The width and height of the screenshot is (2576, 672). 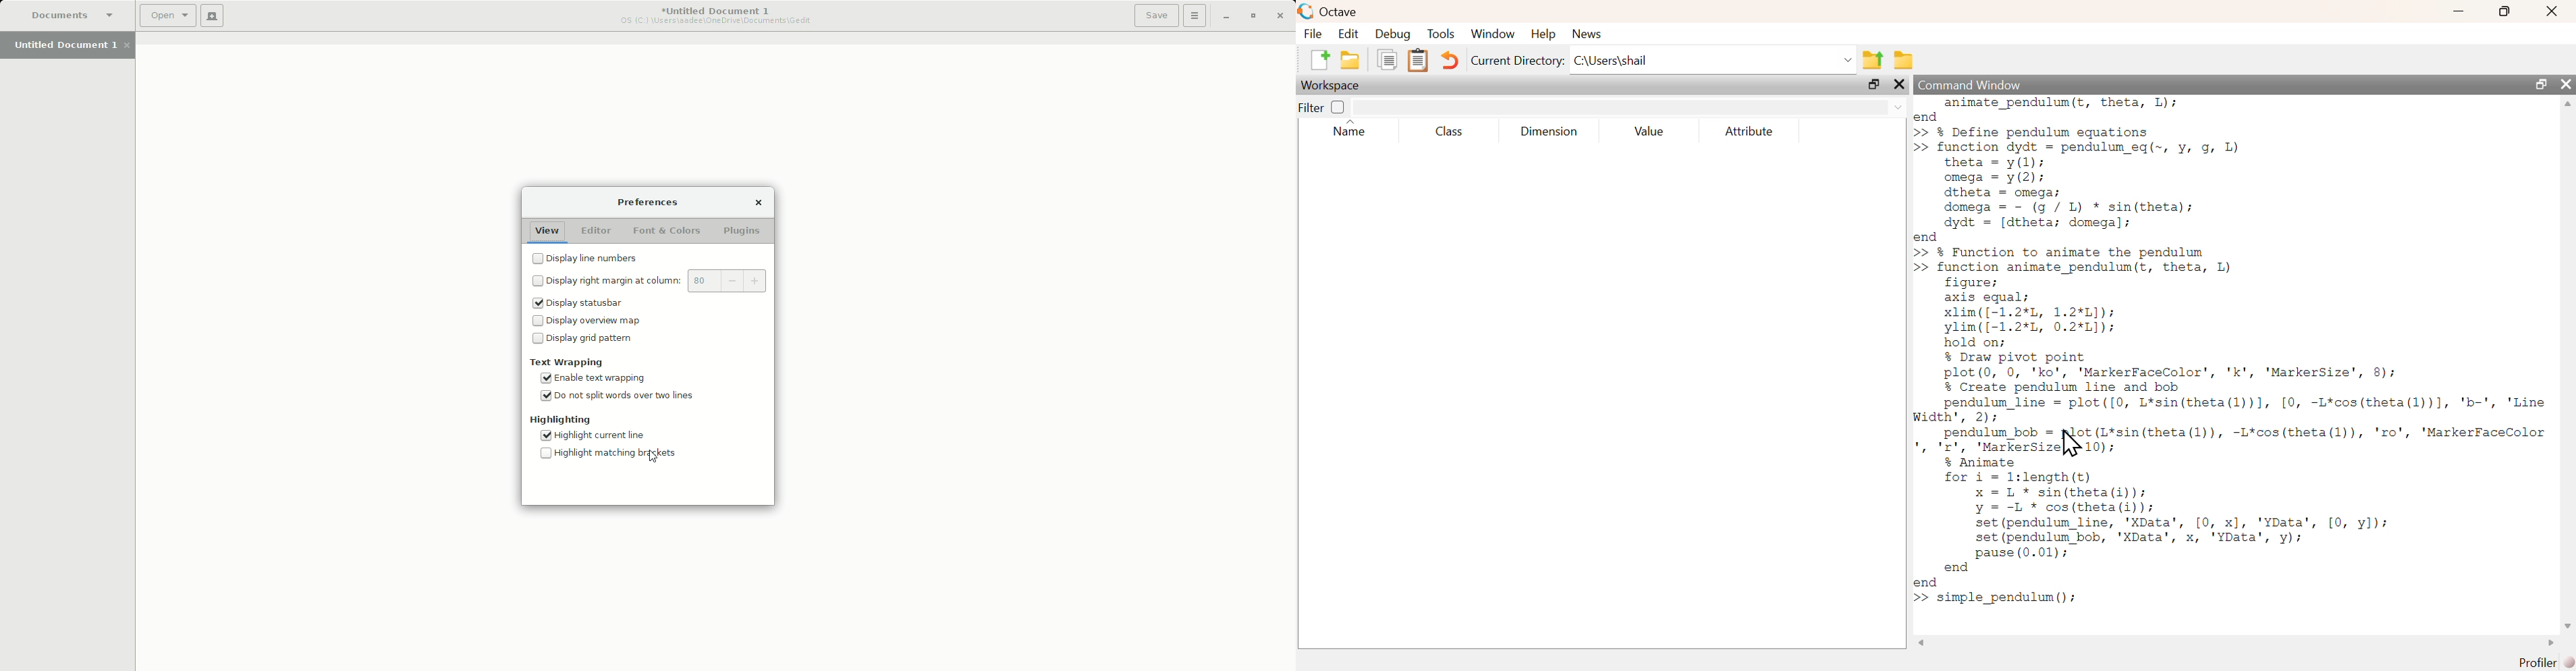 What do you see at coordinates (67, 46) in the screenshot?
I see `Untitled Document 1` at bounding box center [67, 46].